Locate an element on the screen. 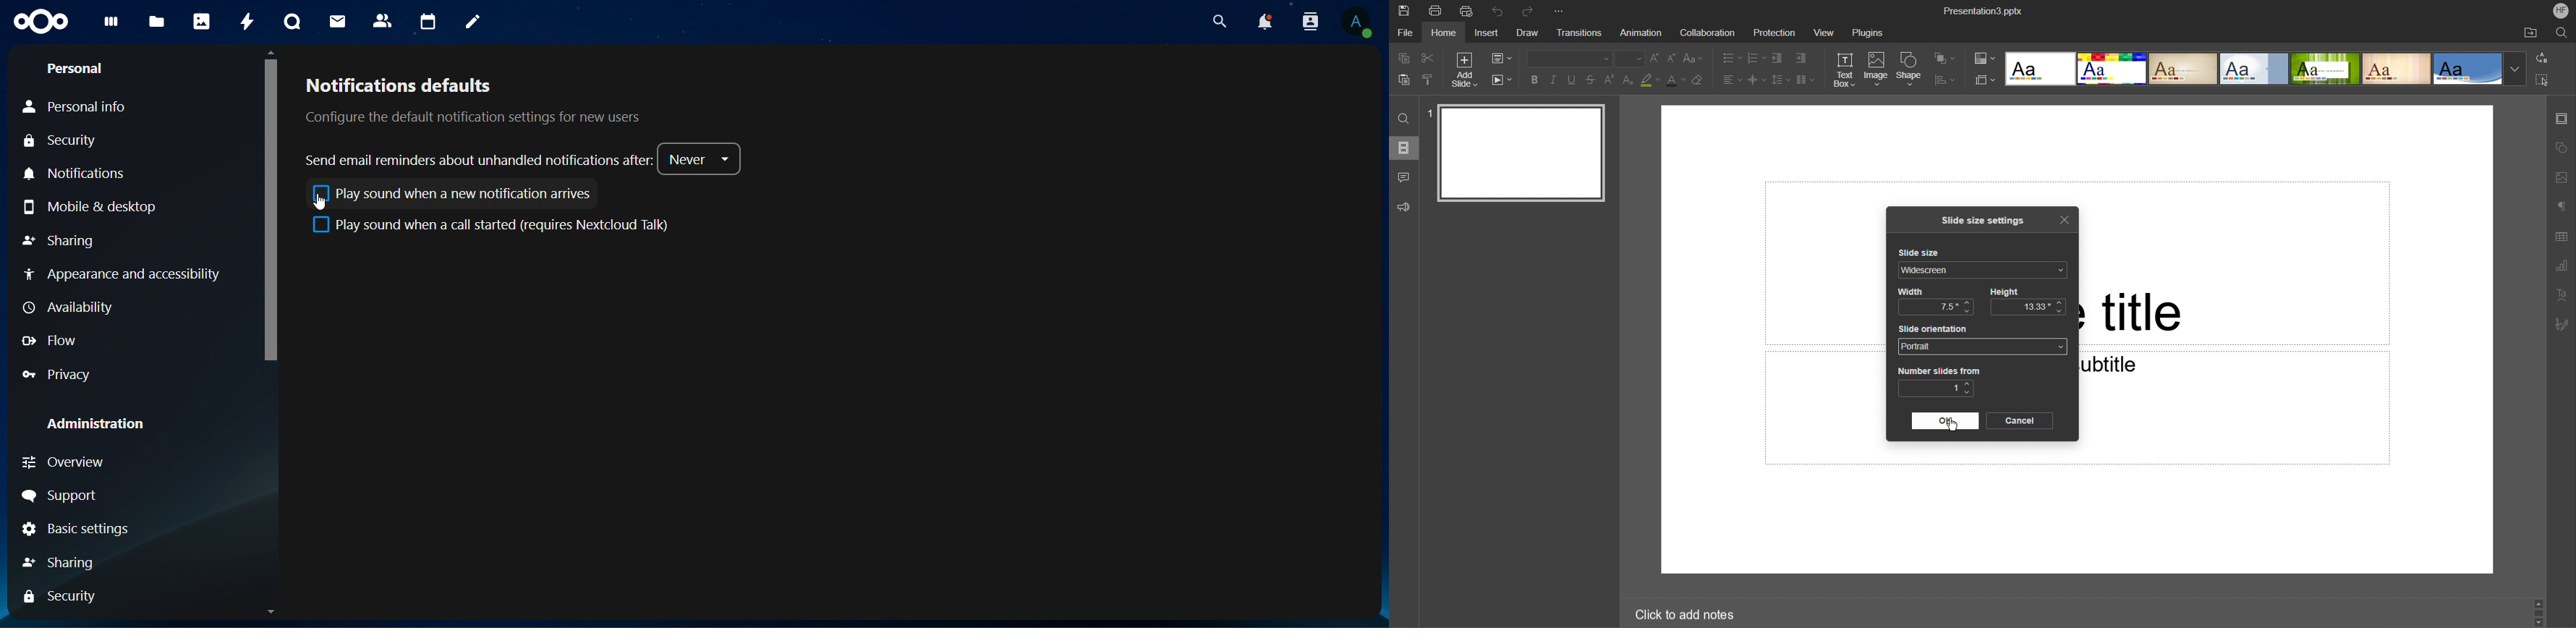  Overview is located at coordinates (67, 465).